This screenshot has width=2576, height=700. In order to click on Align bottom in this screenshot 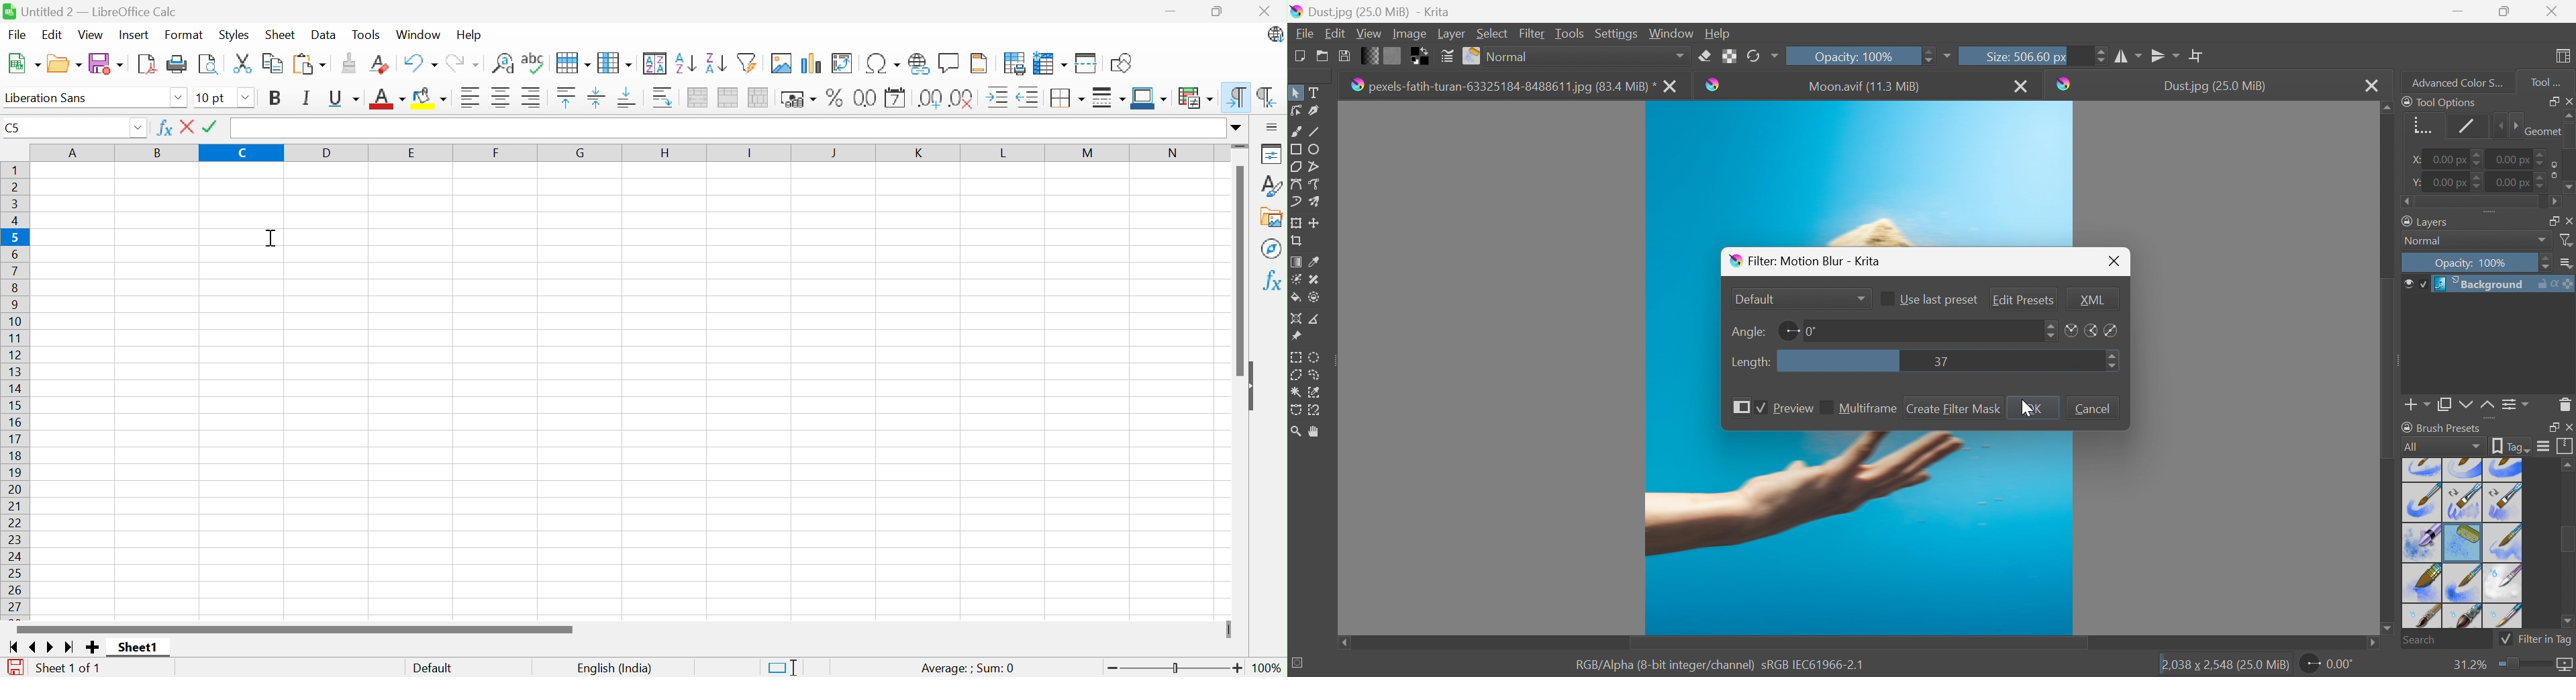, I will do `click(626, 99)`.